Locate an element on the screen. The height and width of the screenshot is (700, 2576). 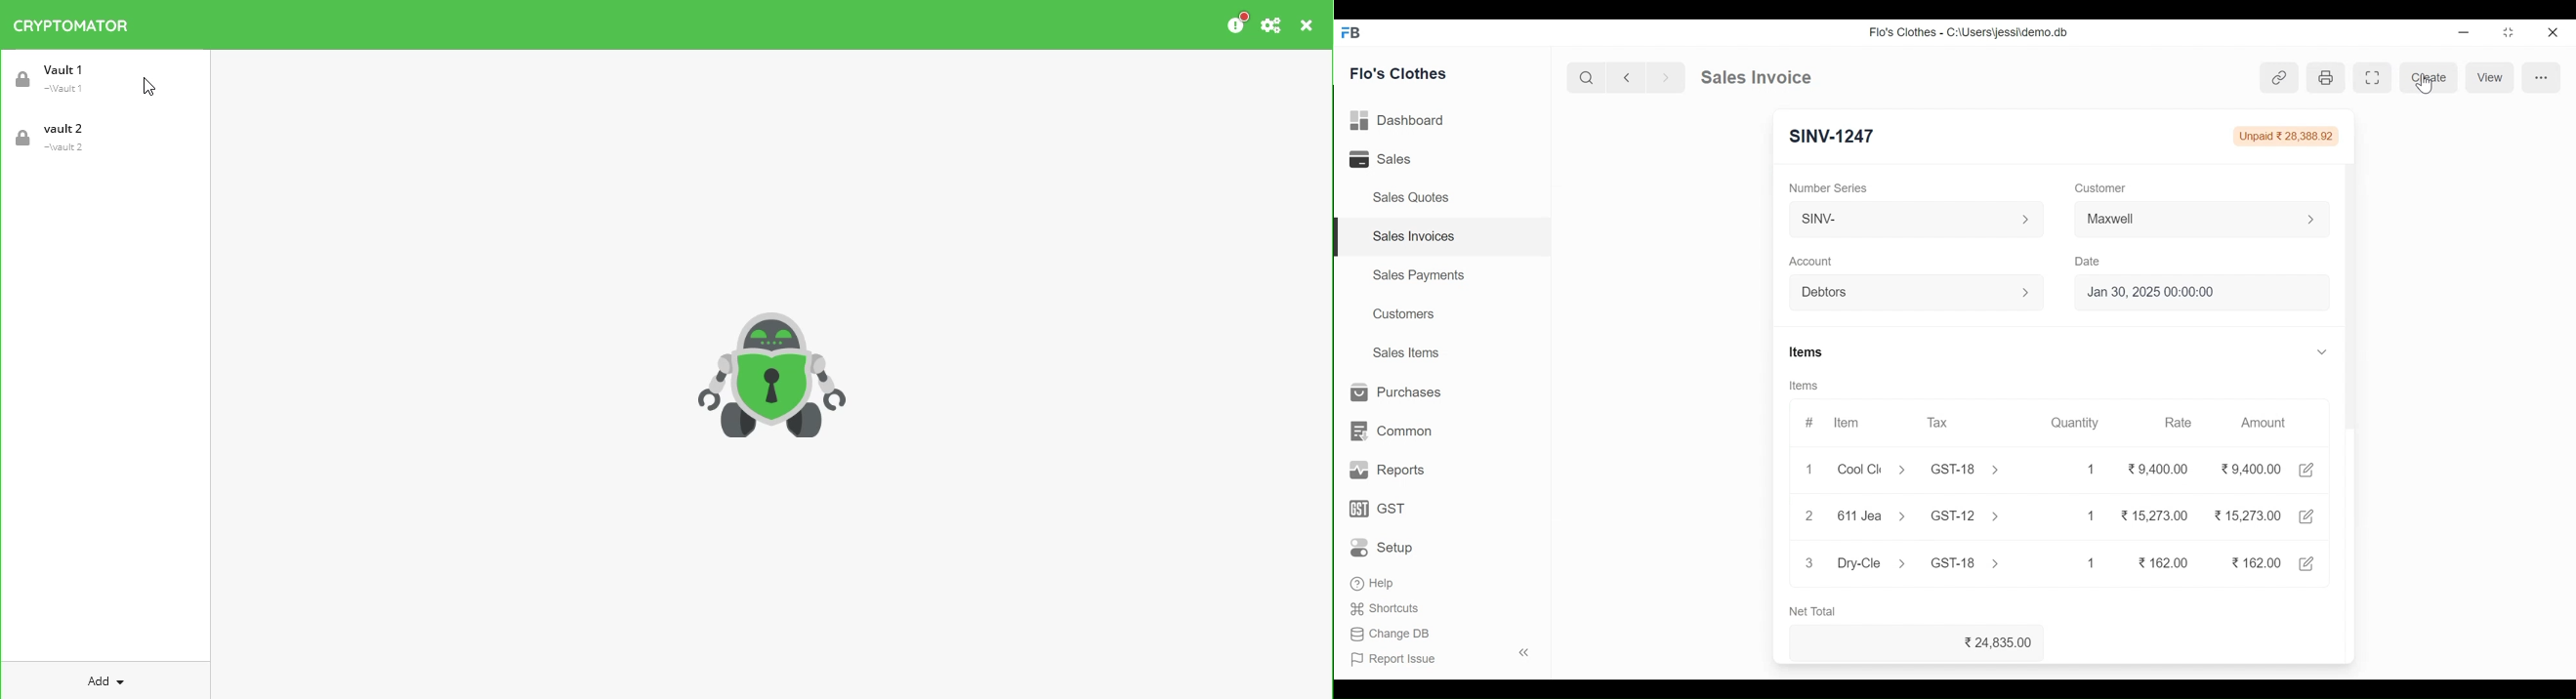
SINV- is located at coordinates (1905, 219).